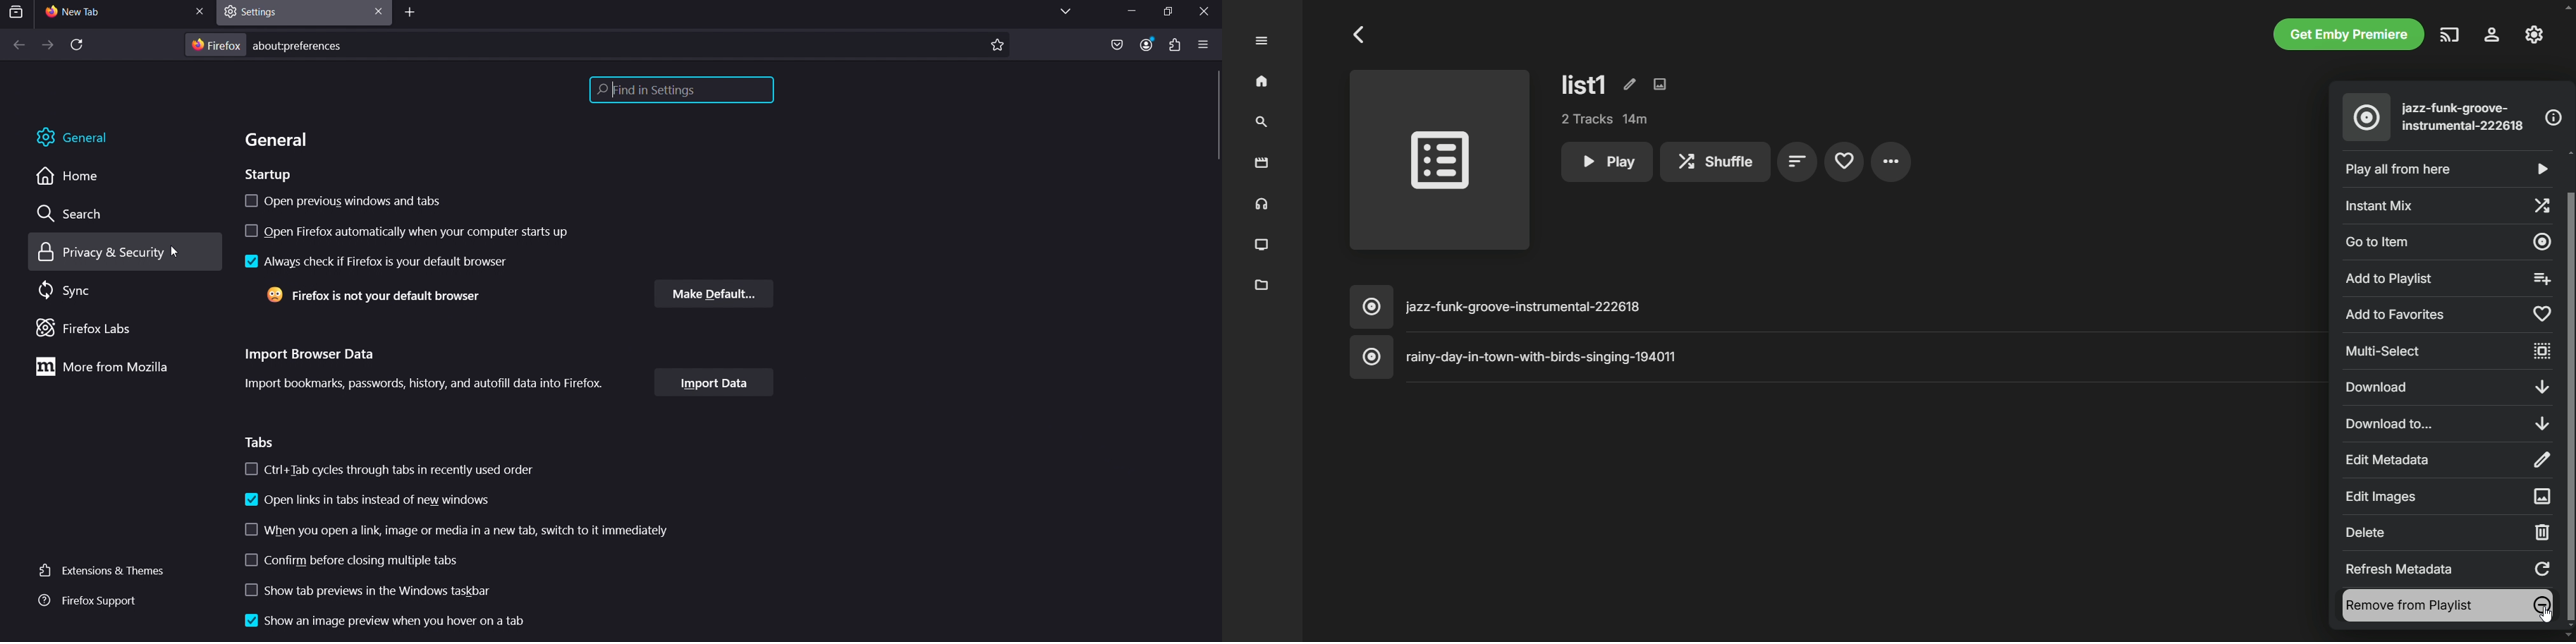 The image size is (2576, 644). Describe the element at coordinates (303, 46) in the screenshot. I see `about:preferences` at that location.